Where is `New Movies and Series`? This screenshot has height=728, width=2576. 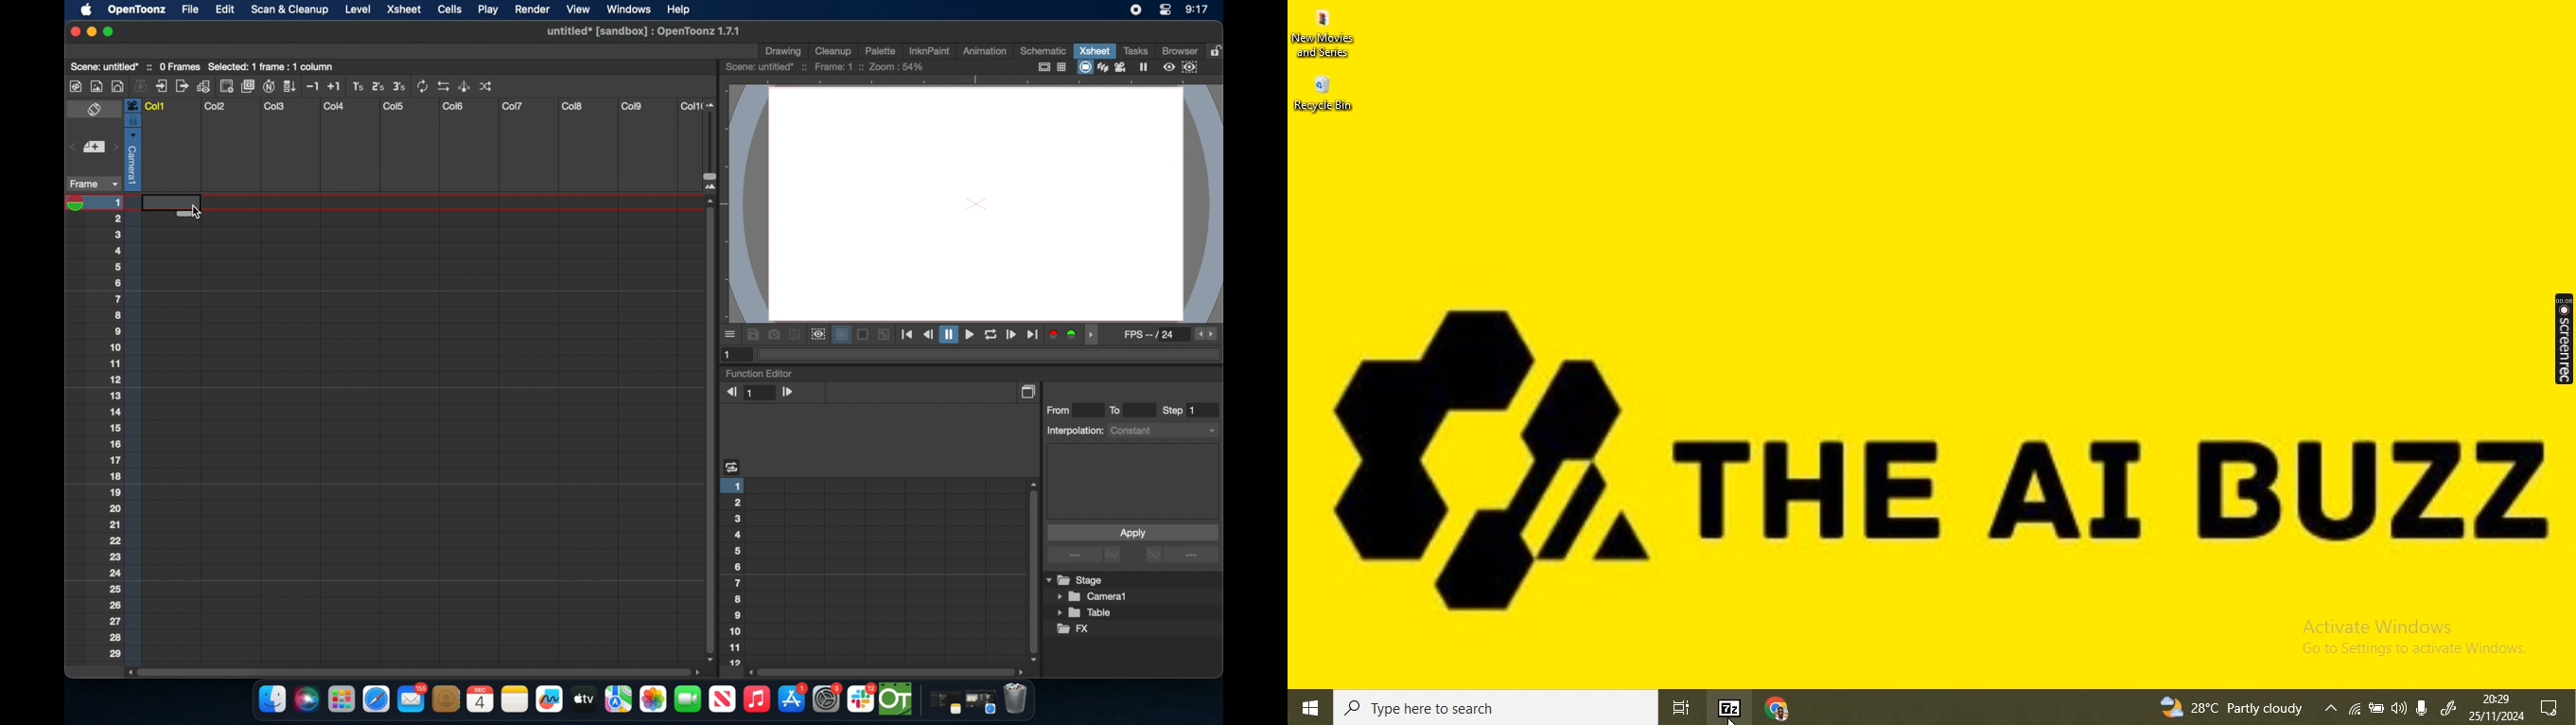 New Movies and Series is located at coordinates (1325, 34).